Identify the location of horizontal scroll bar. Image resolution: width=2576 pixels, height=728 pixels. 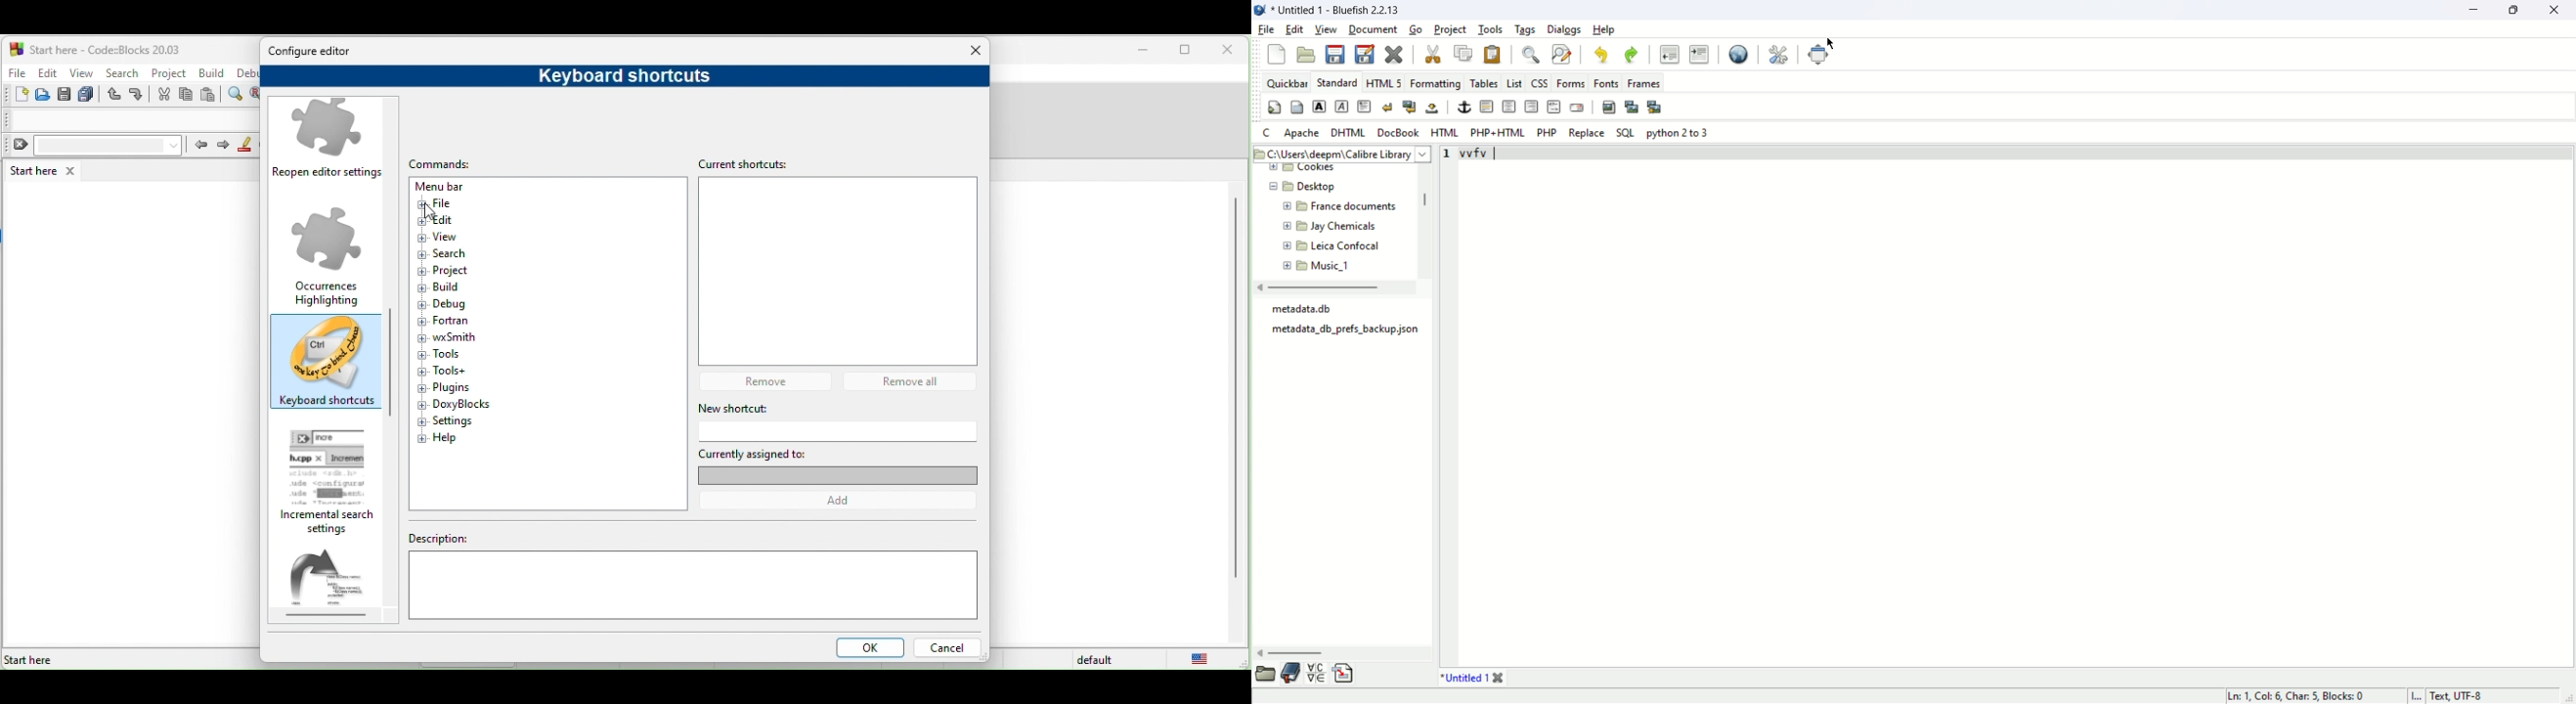
(1318, 288).